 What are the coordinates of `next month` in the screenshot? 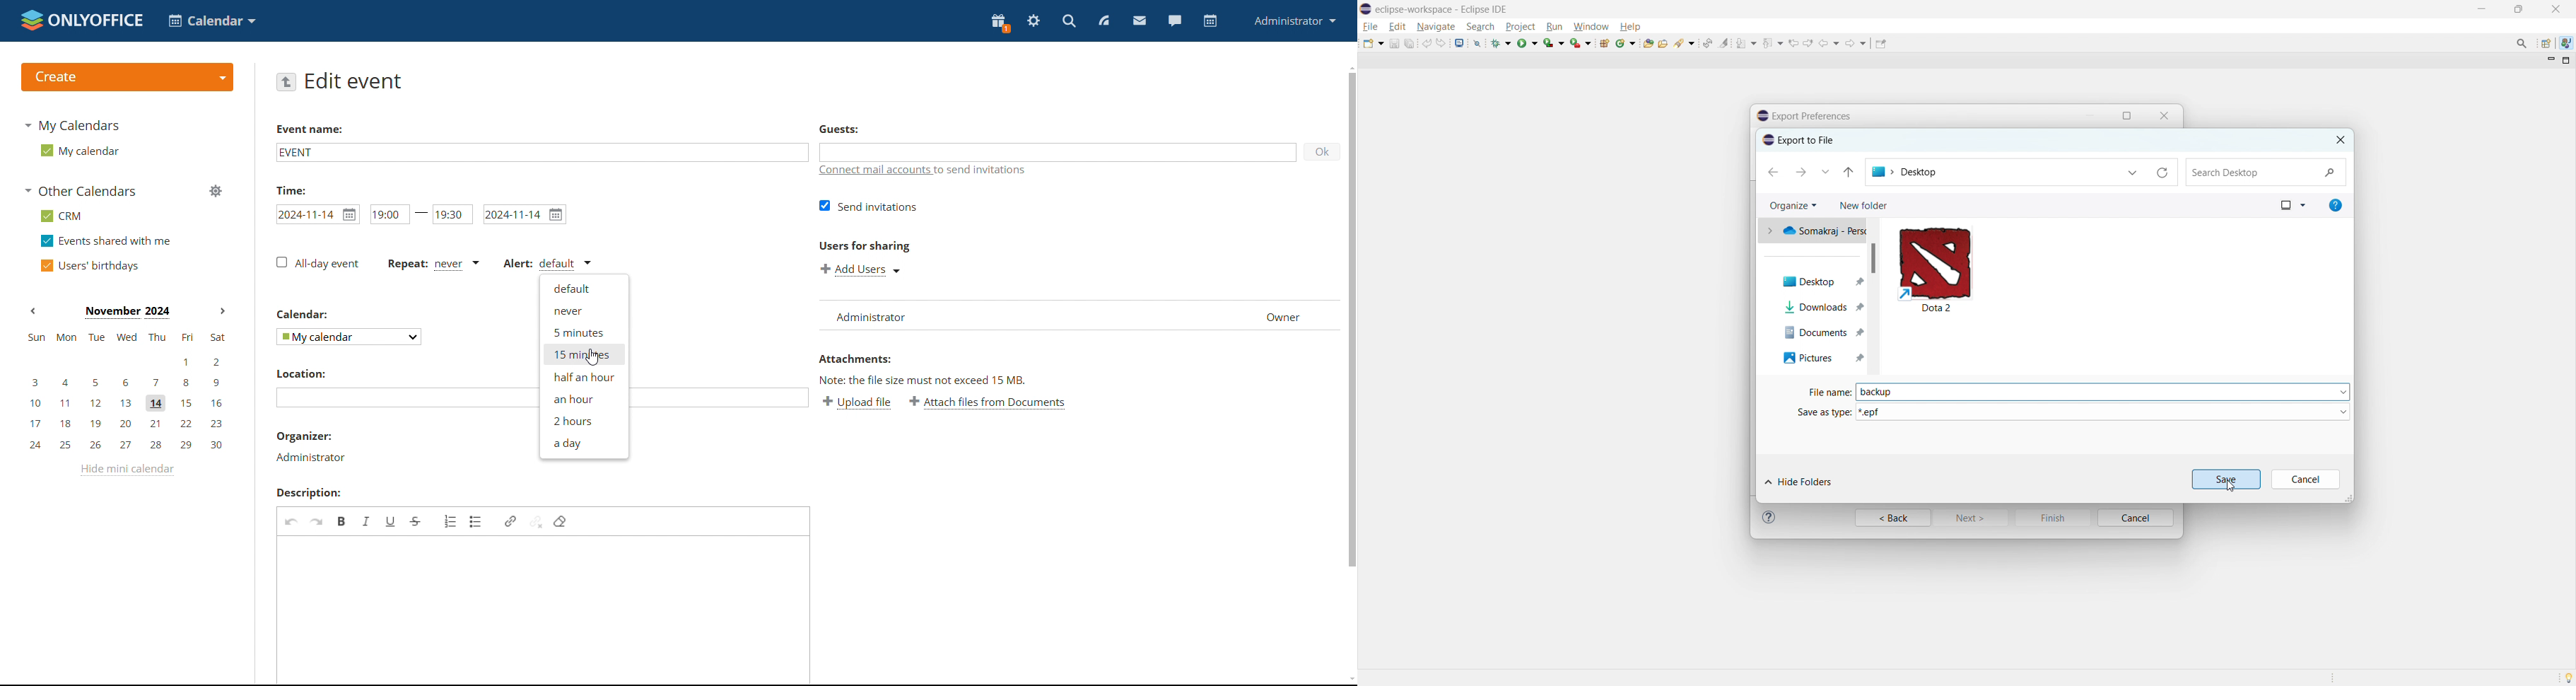 It's located at (222, 310).